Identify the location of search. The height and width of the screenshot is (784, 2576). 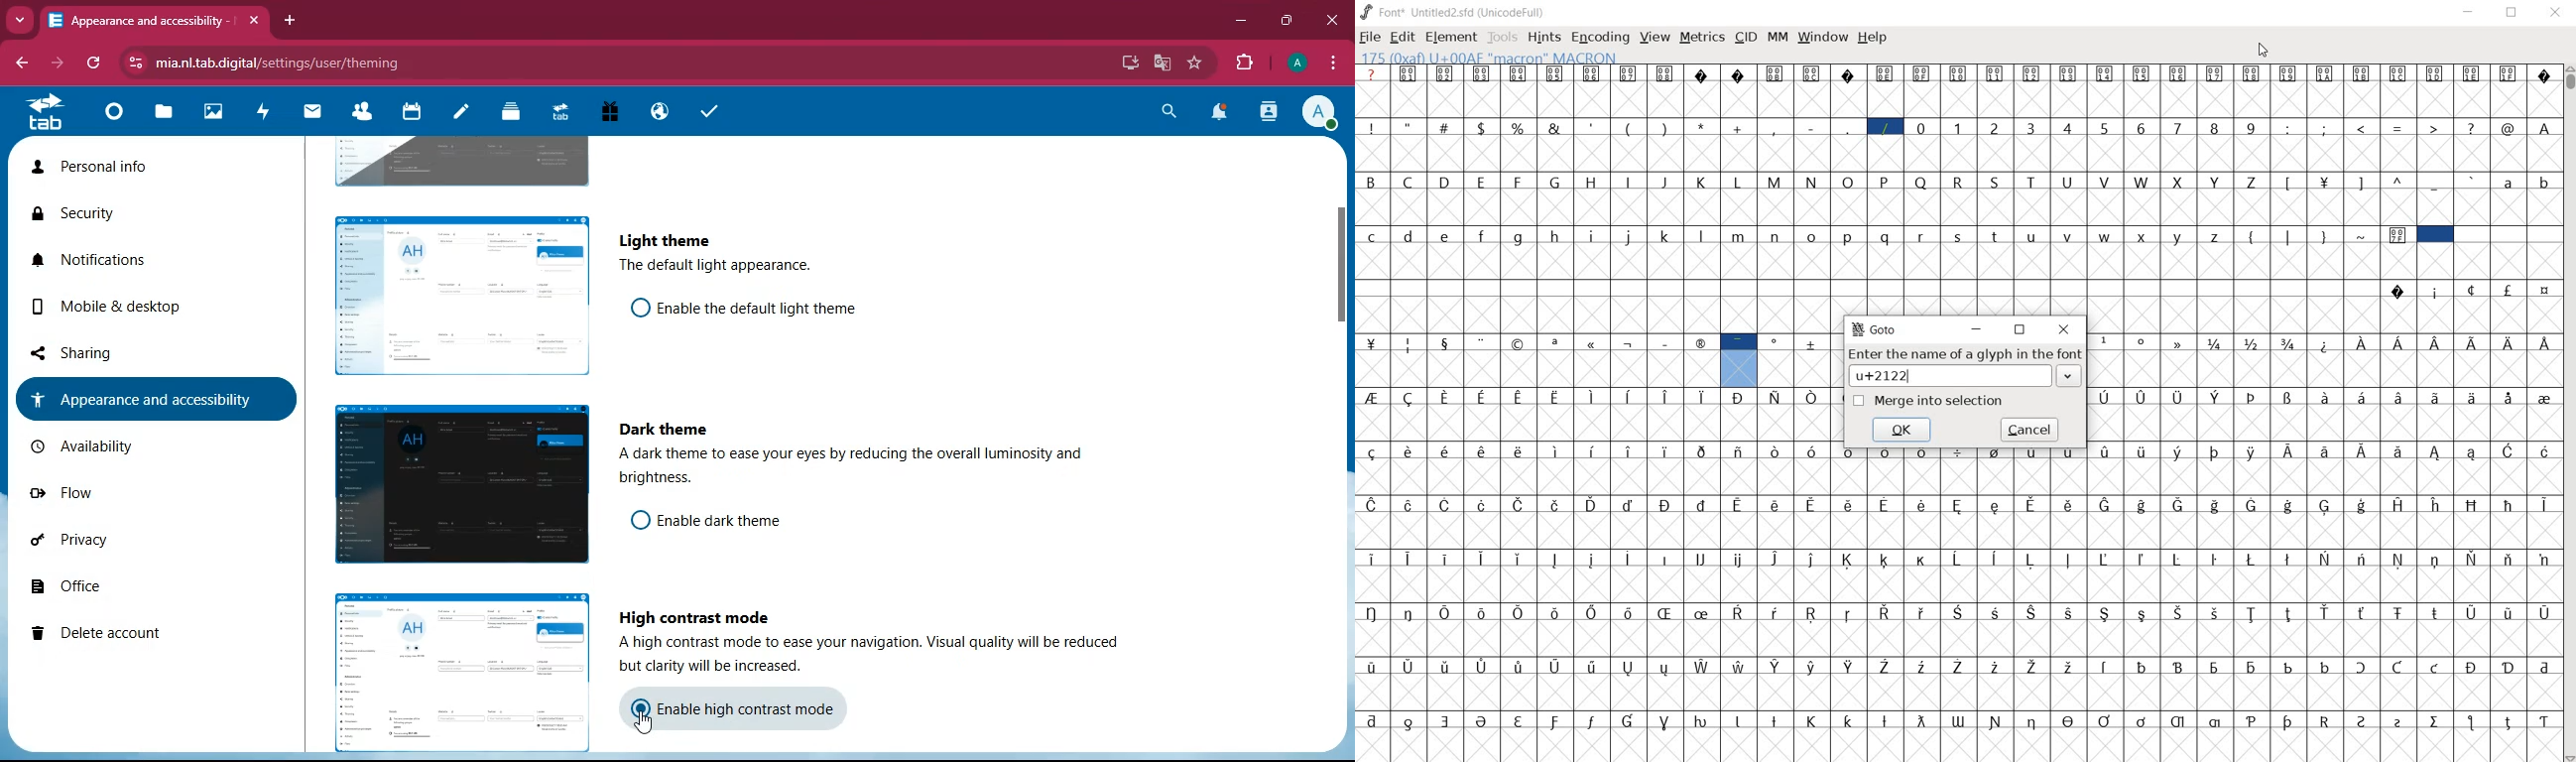
(1170, 113).